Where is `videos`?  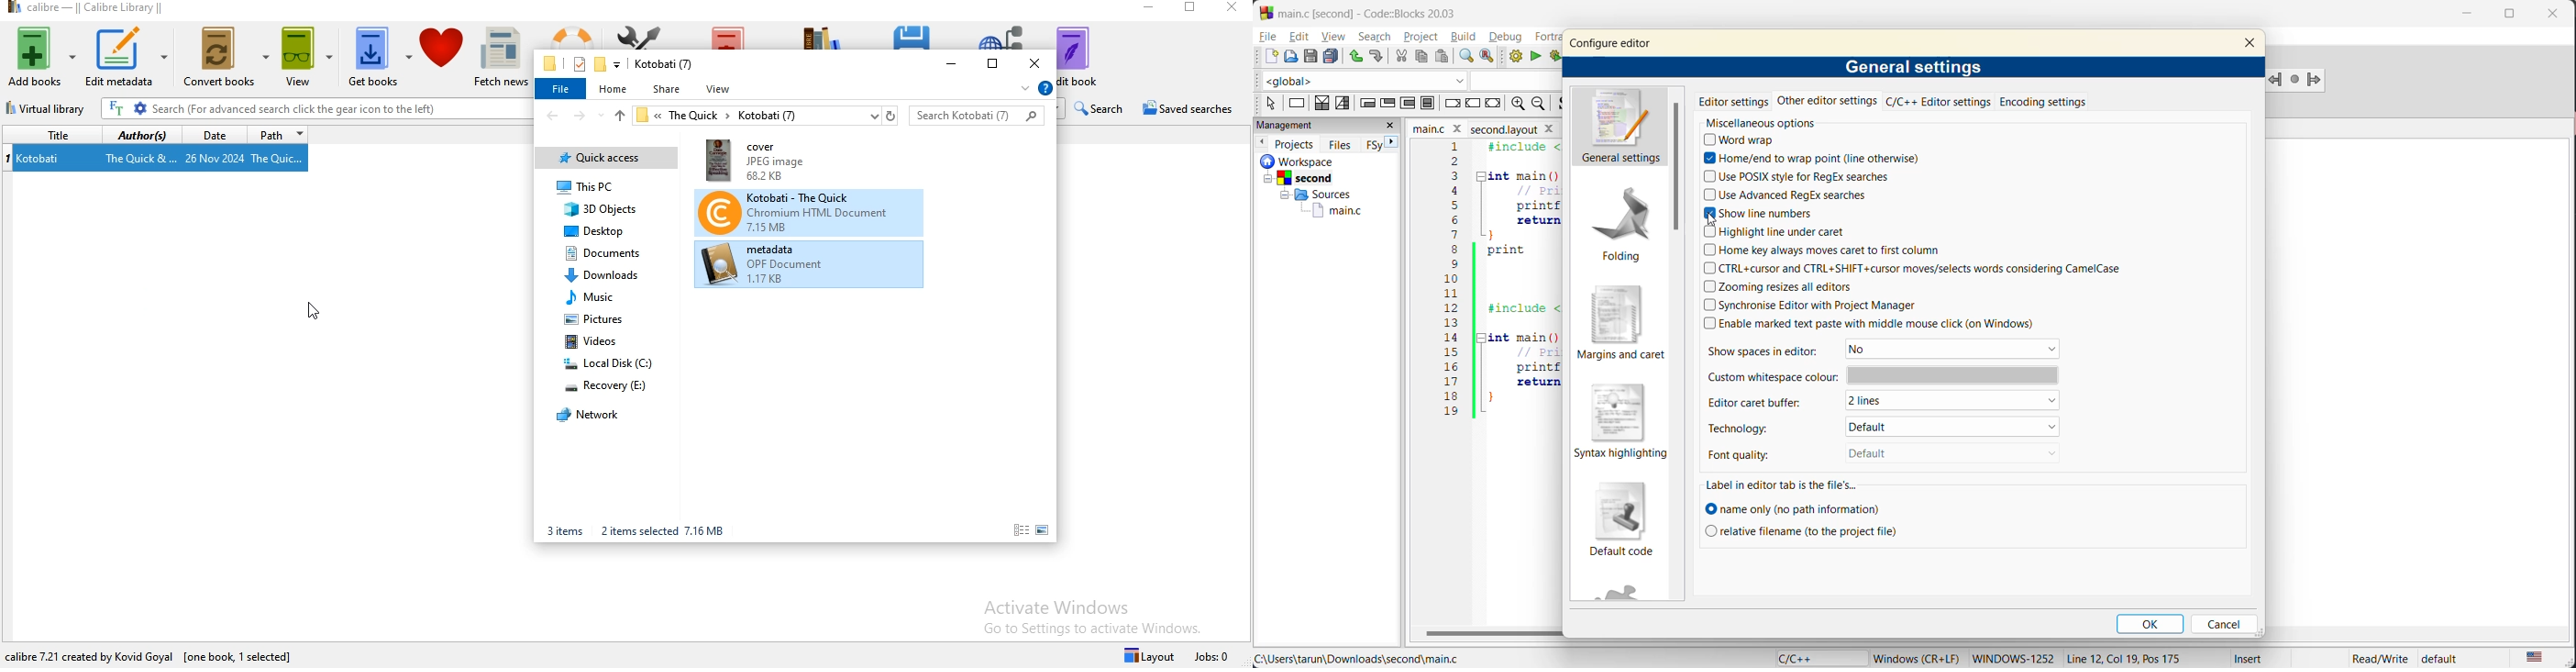 videos is located at coordinates (597, 340).